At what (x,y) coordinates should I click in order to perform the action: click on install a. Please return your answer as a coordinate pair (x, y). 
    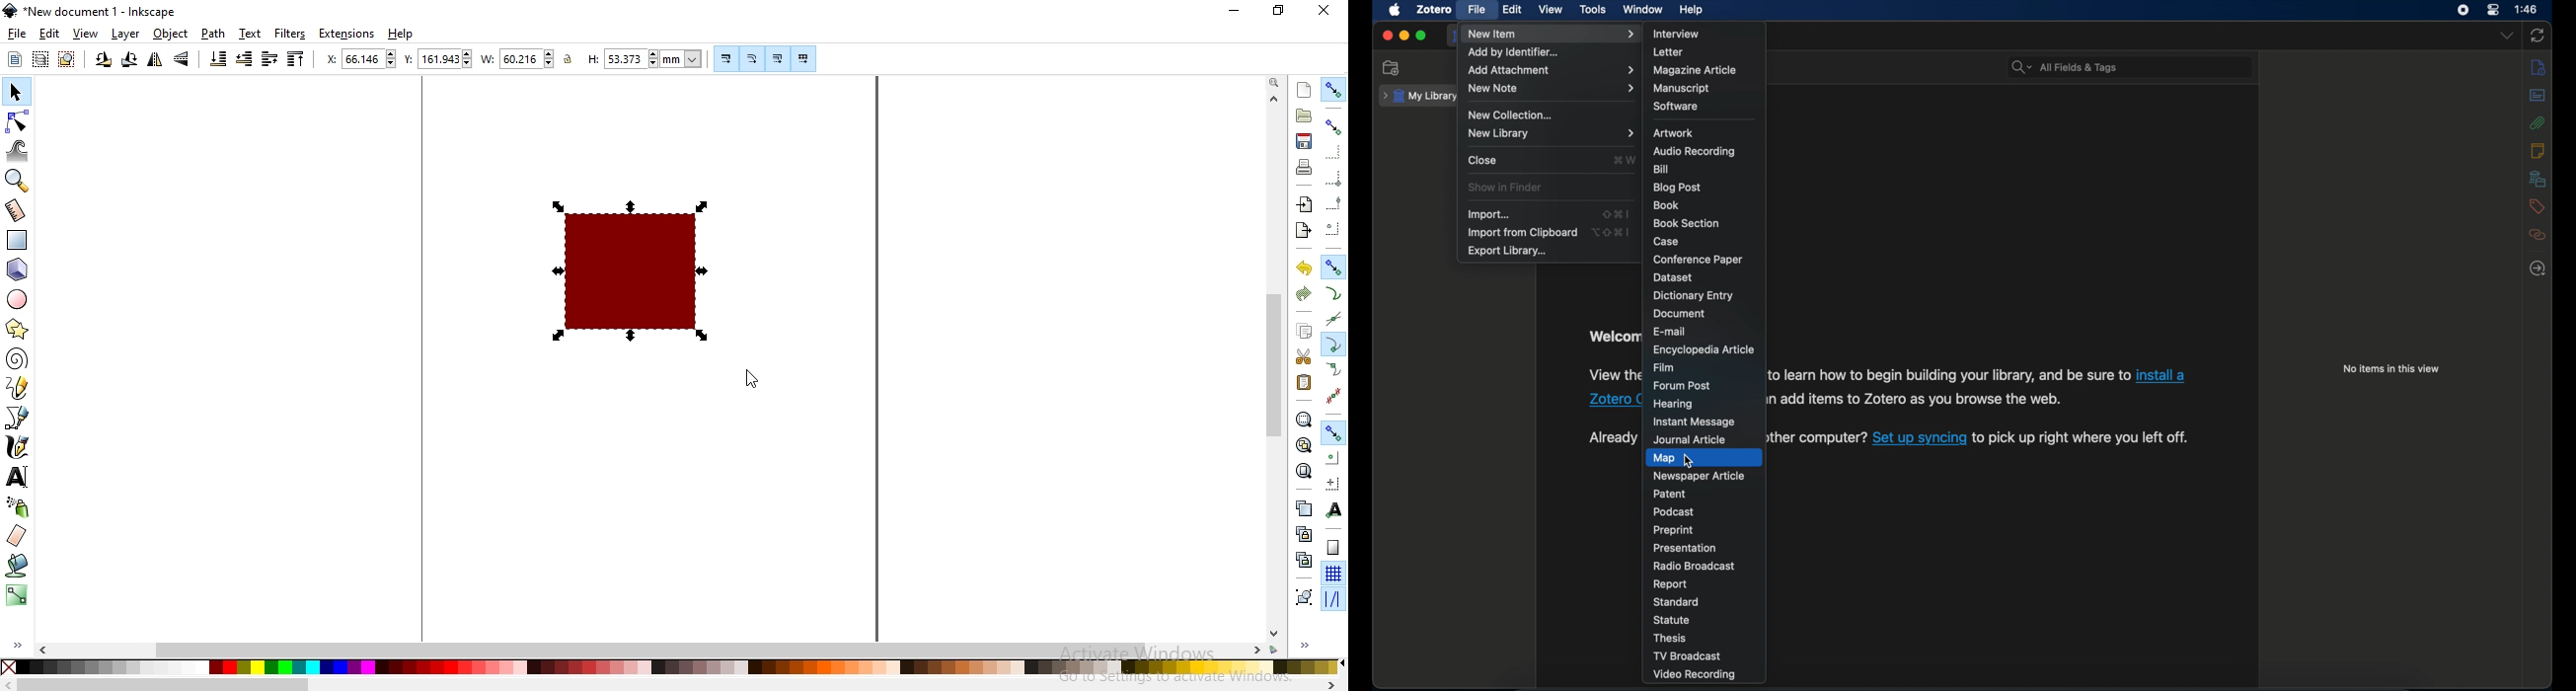
    Looking at the image, I should click on (2164, 375).